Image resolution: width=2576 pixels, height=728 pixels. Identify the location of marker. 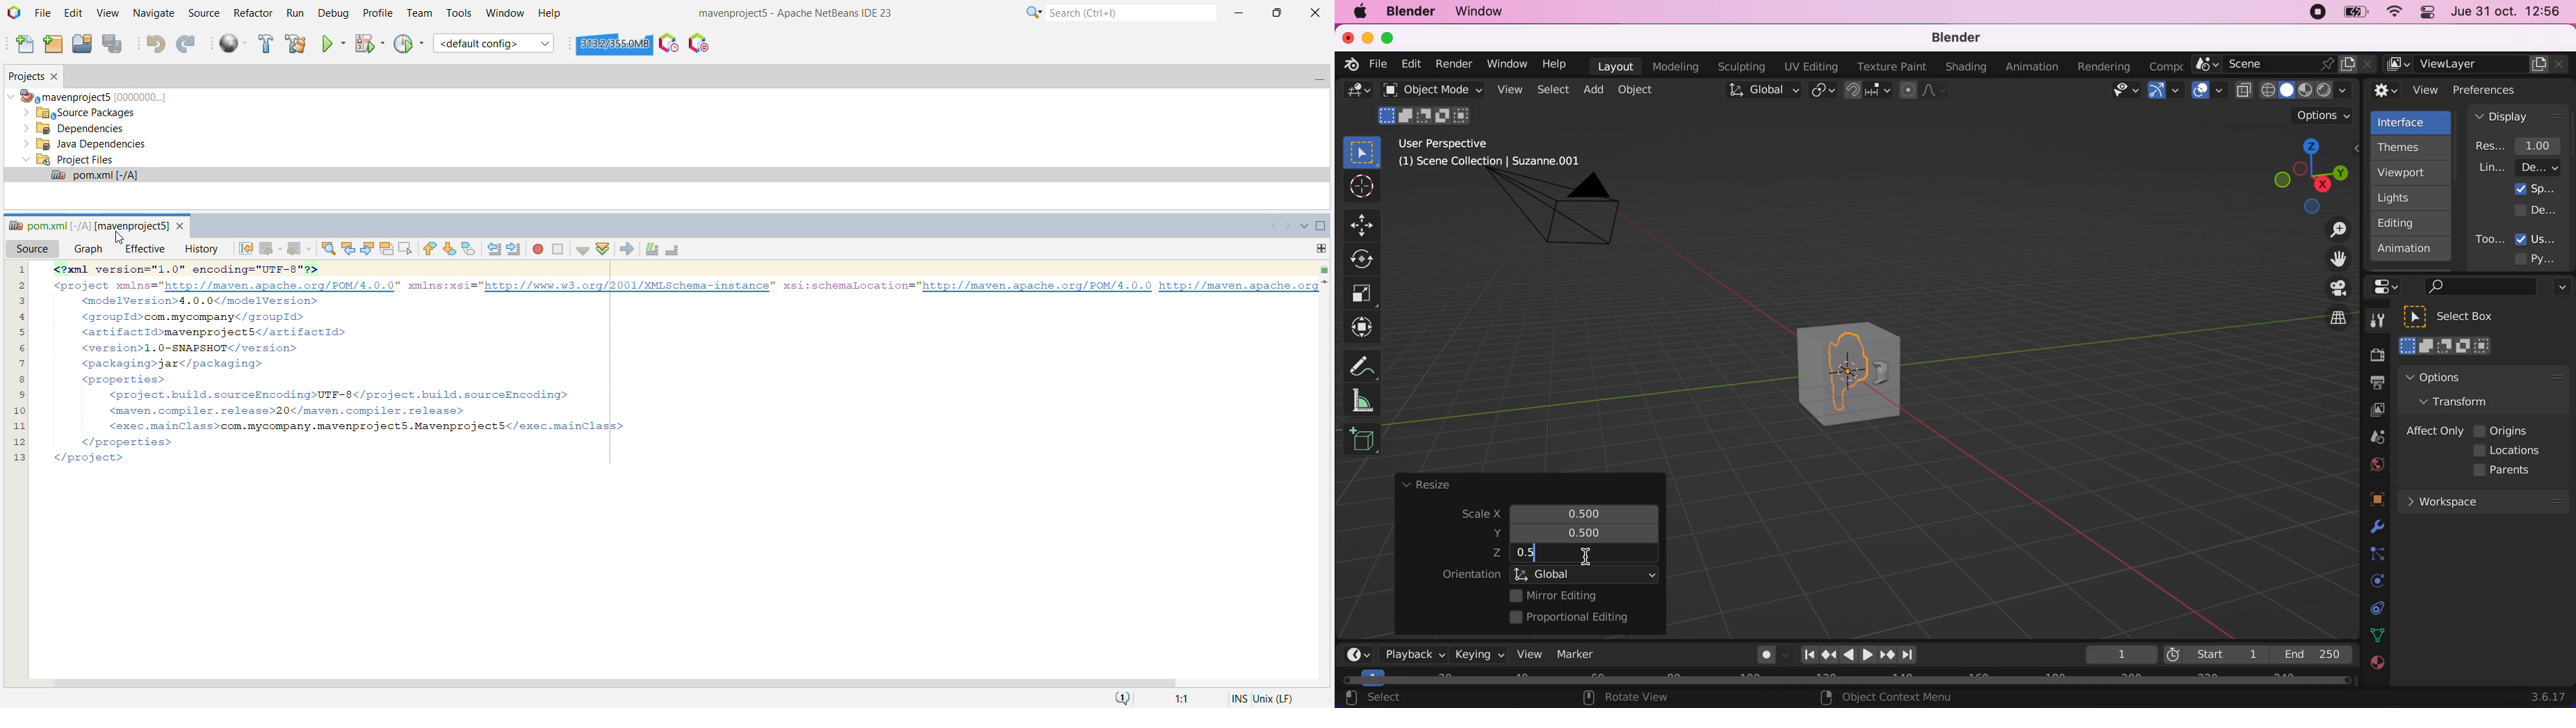
(1576, 654).